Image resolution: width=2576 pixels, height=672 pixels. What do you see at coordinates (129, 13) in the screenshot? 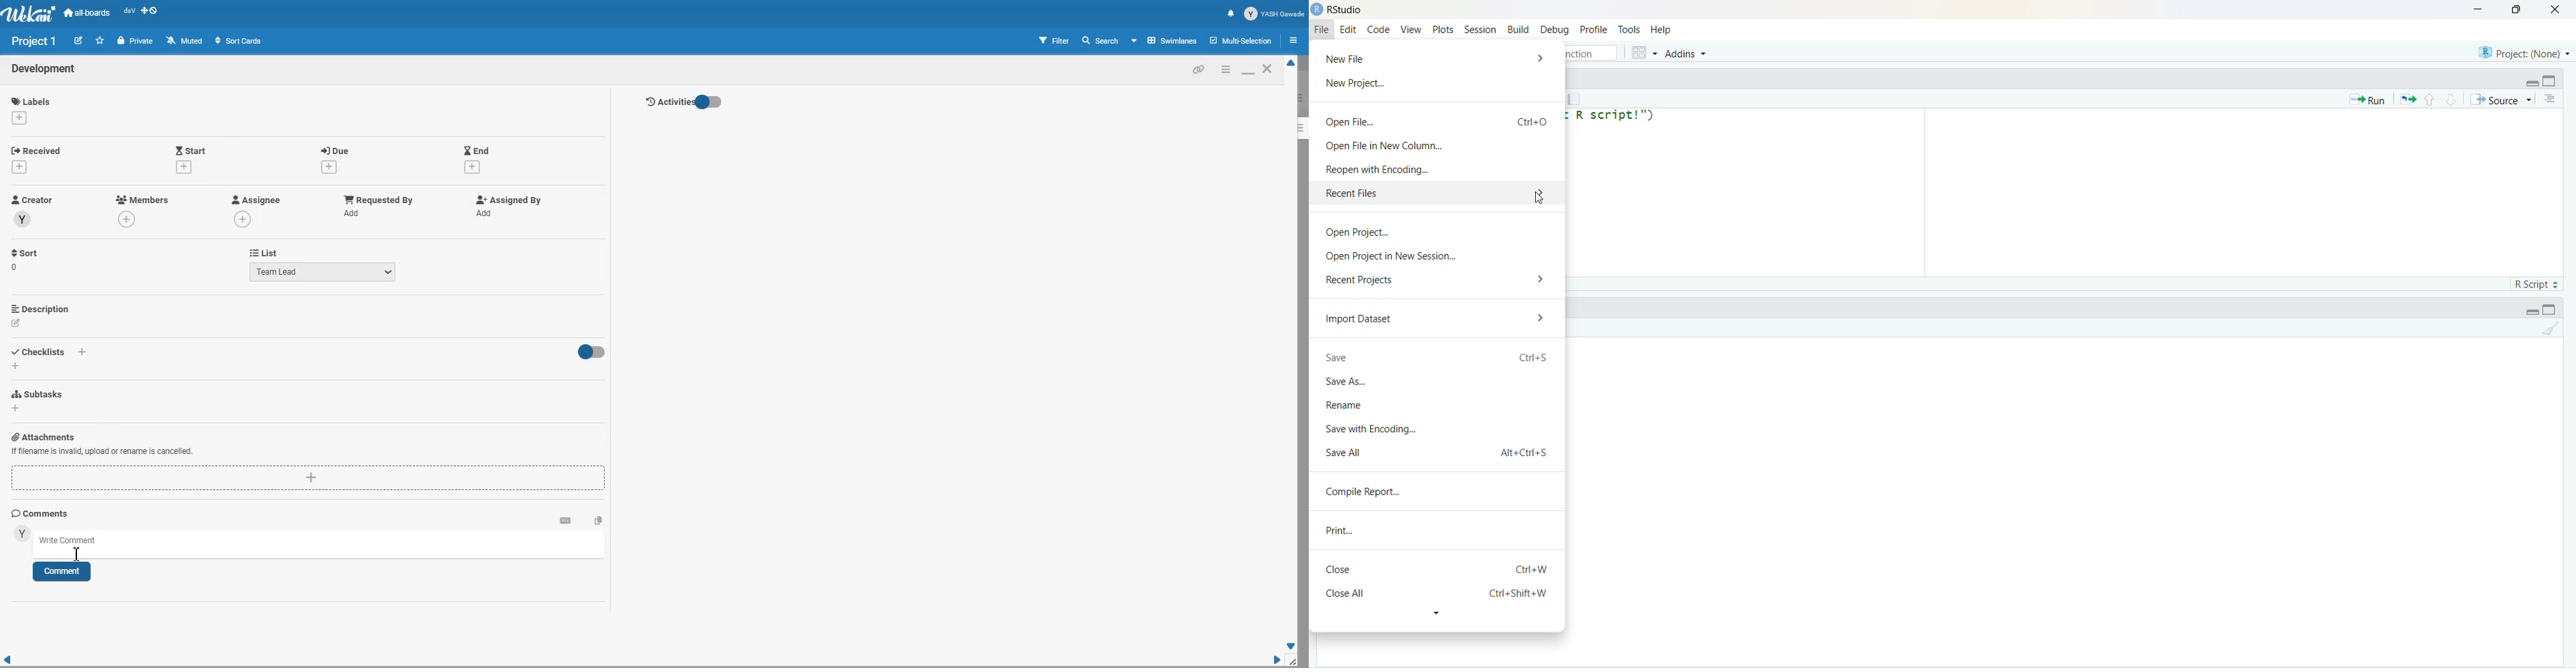
I see `Recent open file` at bounding box center [129, 13].